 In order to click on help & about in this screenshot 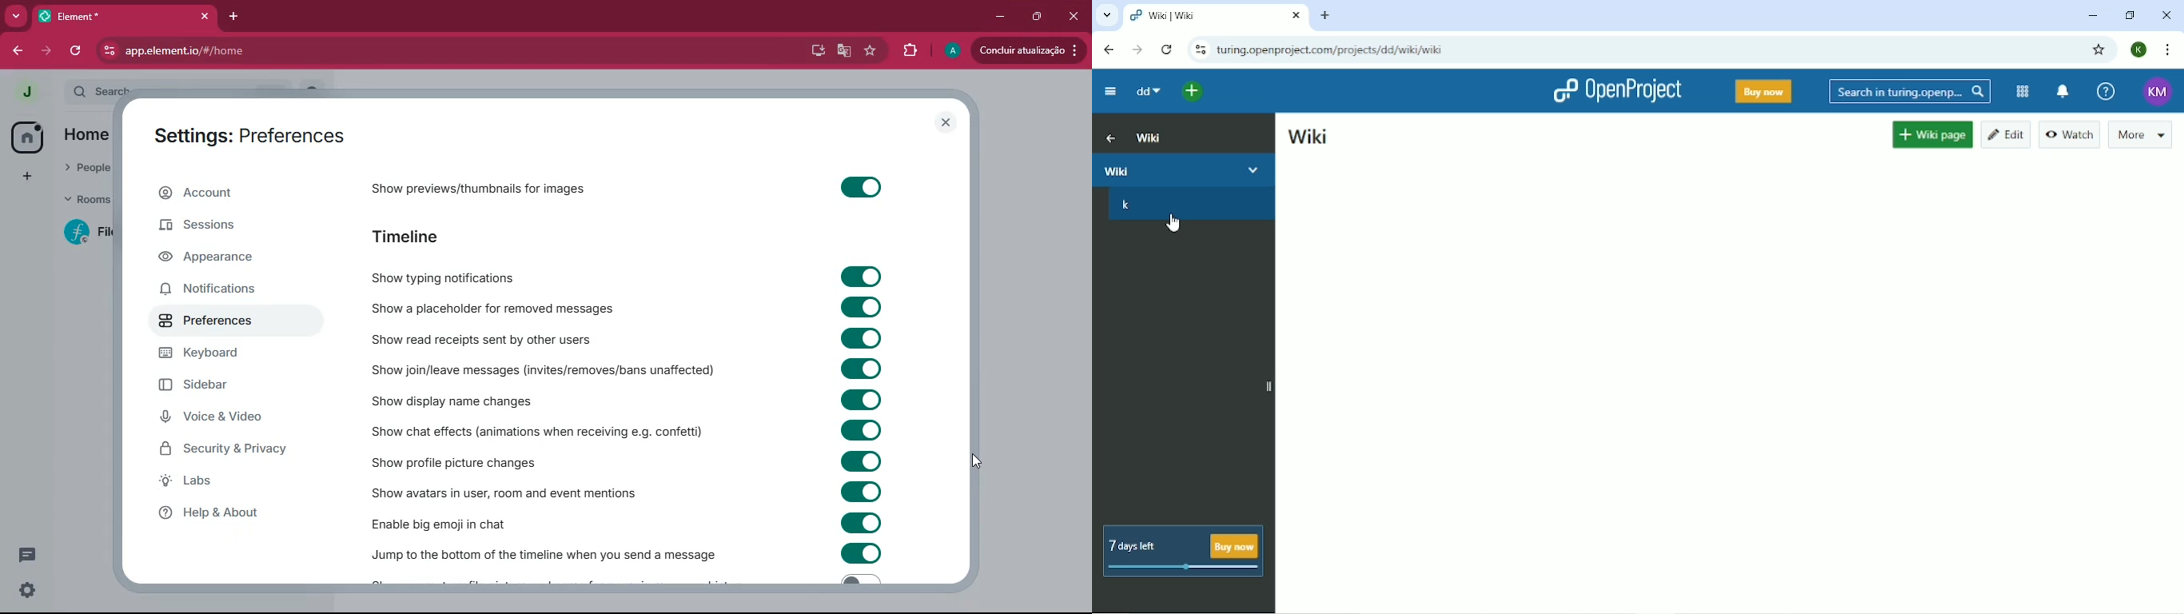, I will do `click(236, 516)`.